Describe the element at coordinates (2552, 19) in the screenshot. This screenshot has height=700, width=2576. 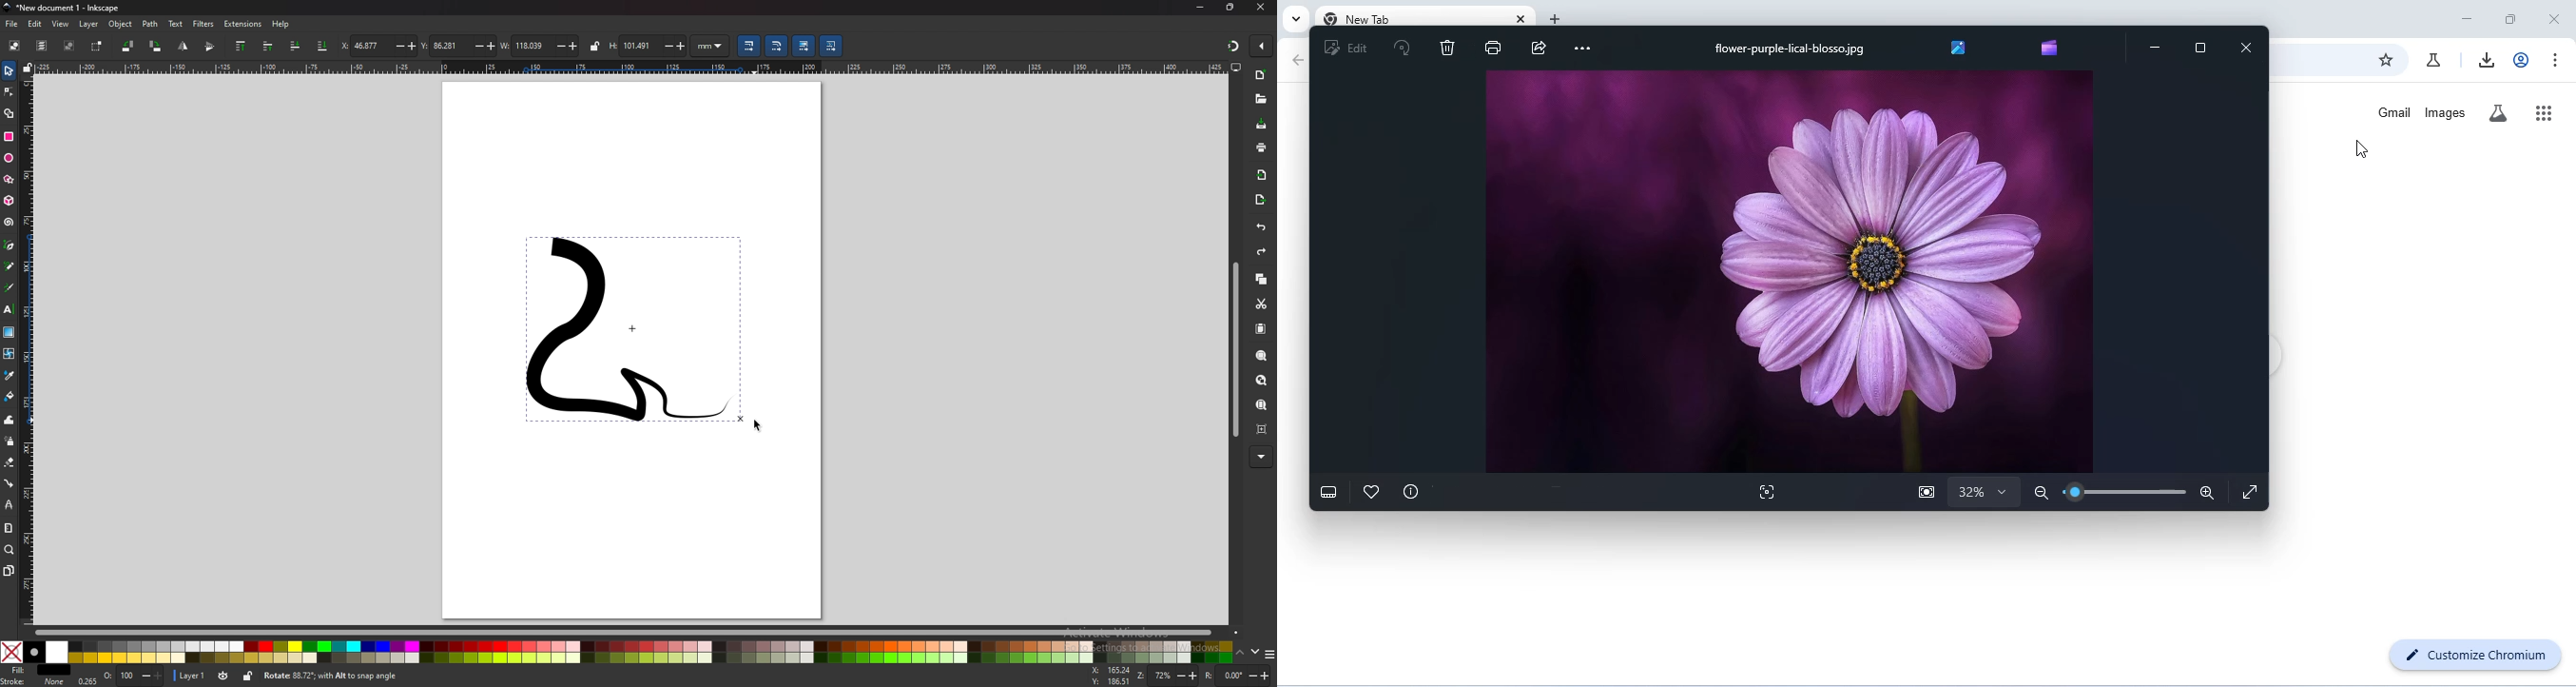
I see `close` at that location.